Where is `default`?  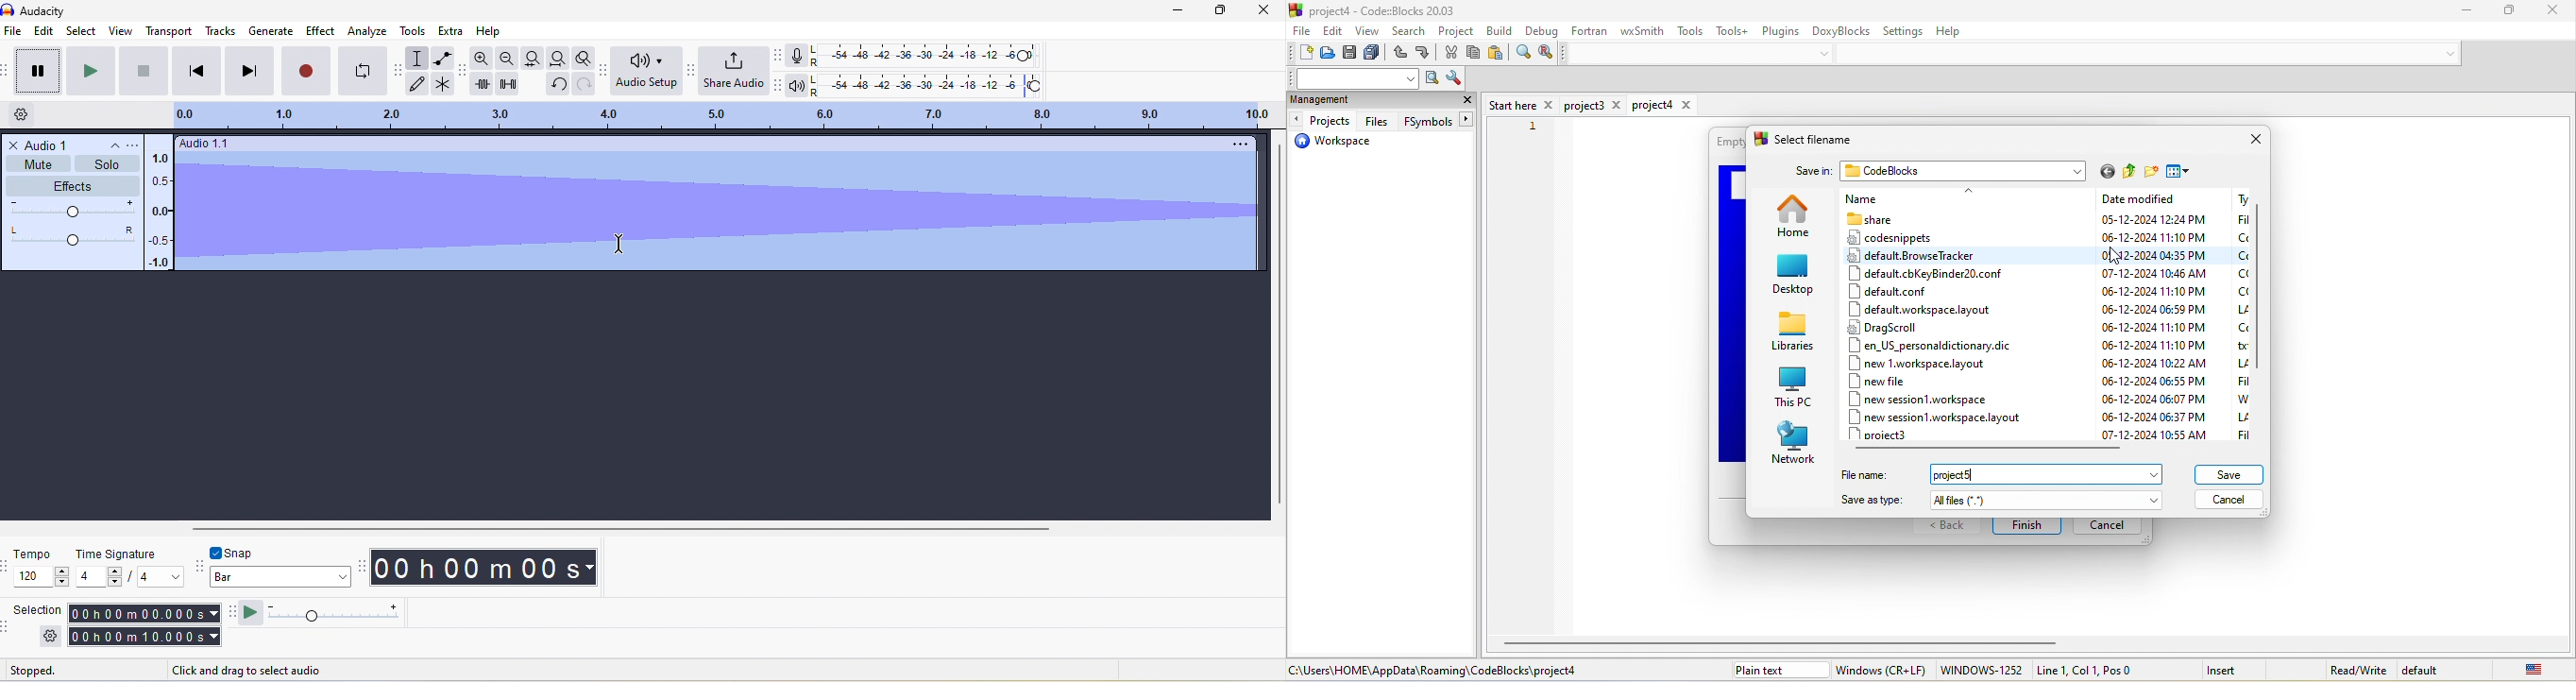
default is located at coordinates (2427, 669).